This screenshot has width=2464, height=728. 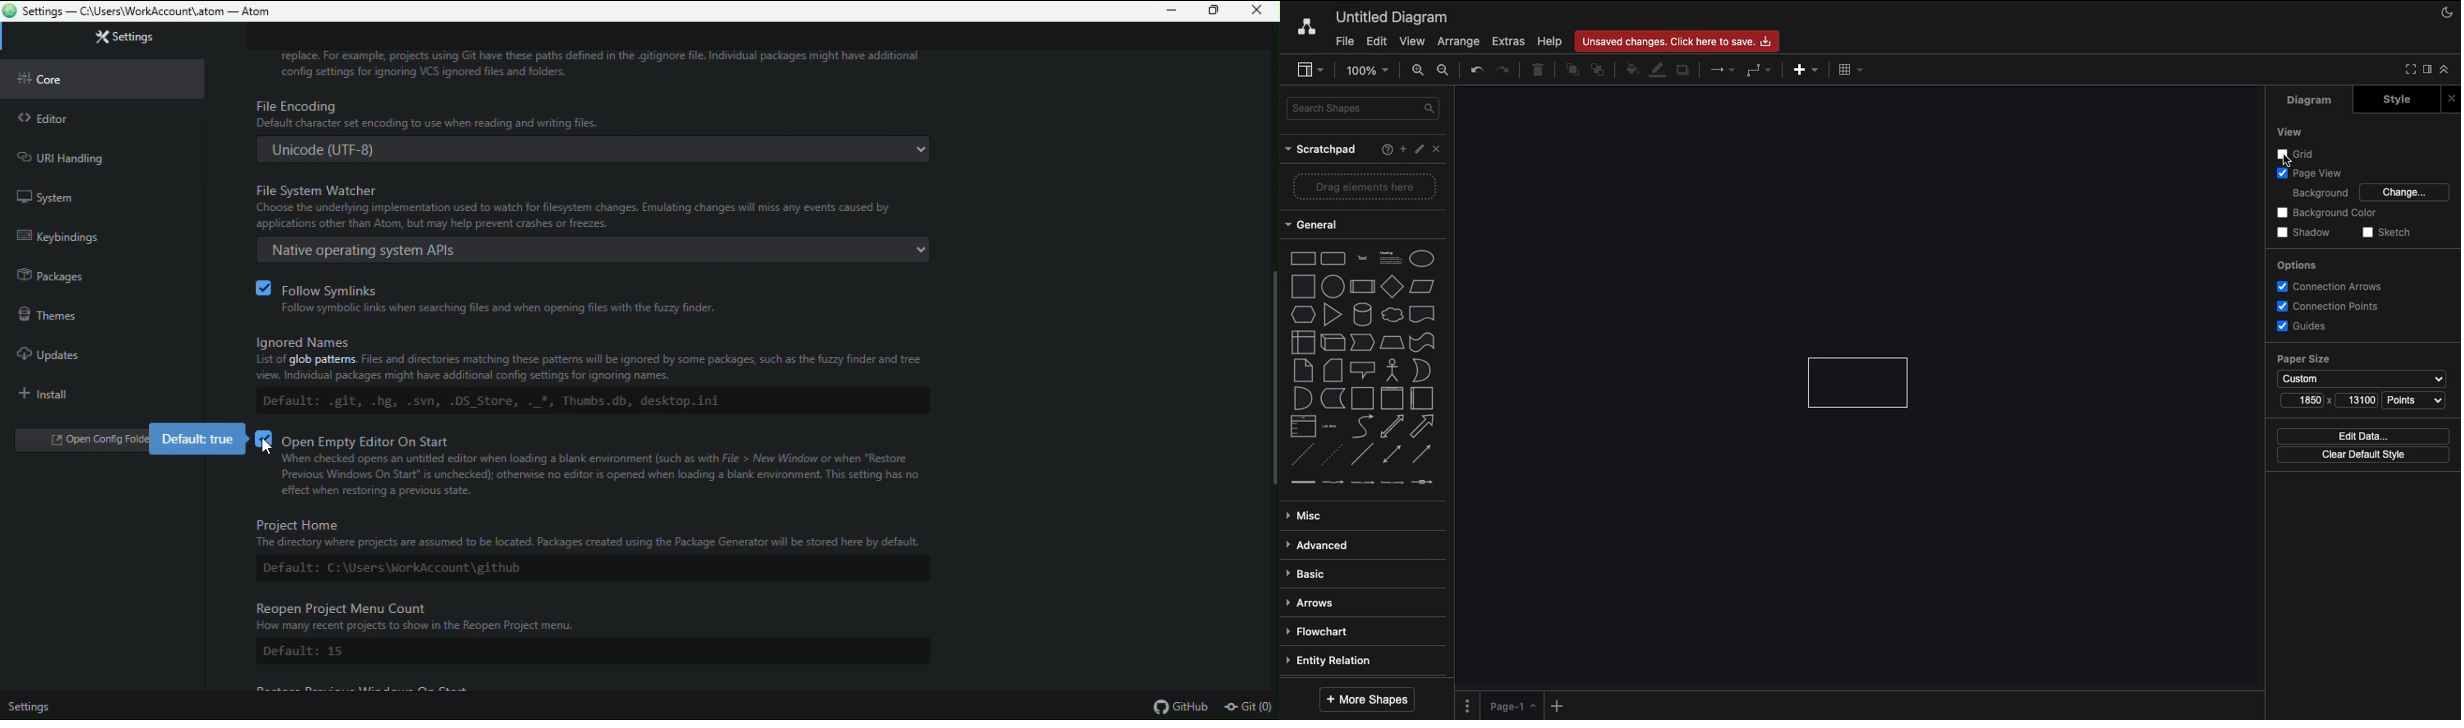 What do you see at coordinates (1304, 30) in the screenshot?
I see `Draw.io` at bounding box center [1304, 30].